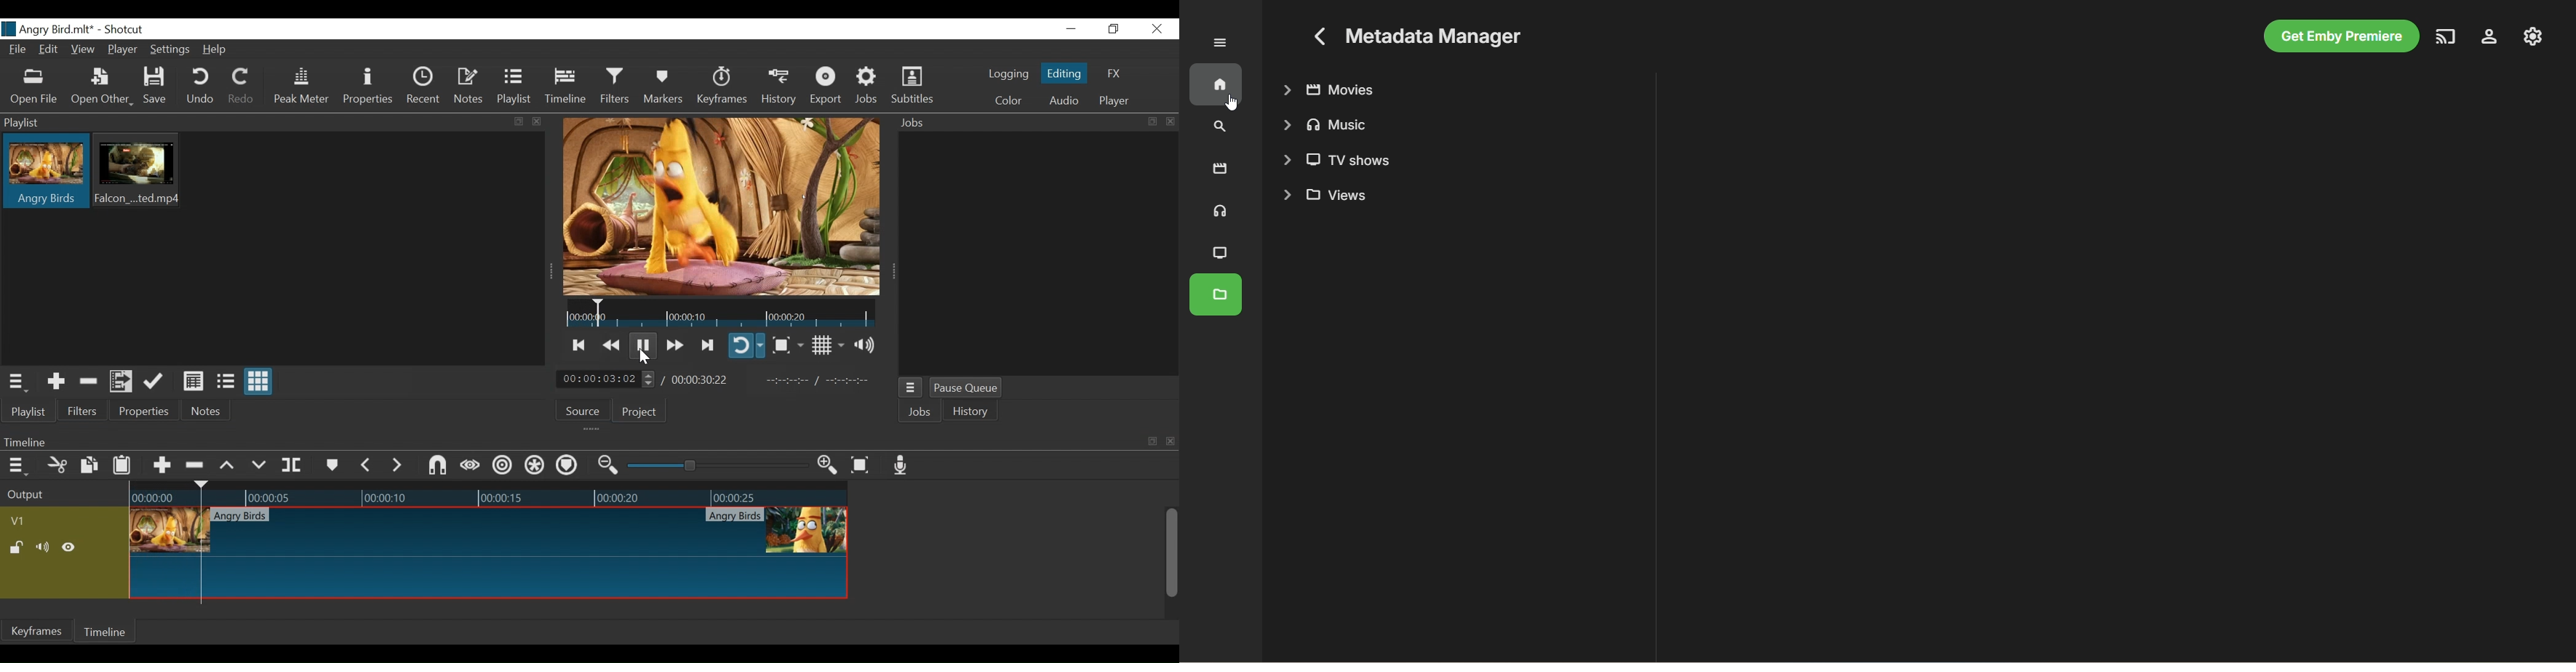  What do you see at coordinates (123, 29) in the screenshot?
I see `Shotcut` at bounding box center [123, 29].